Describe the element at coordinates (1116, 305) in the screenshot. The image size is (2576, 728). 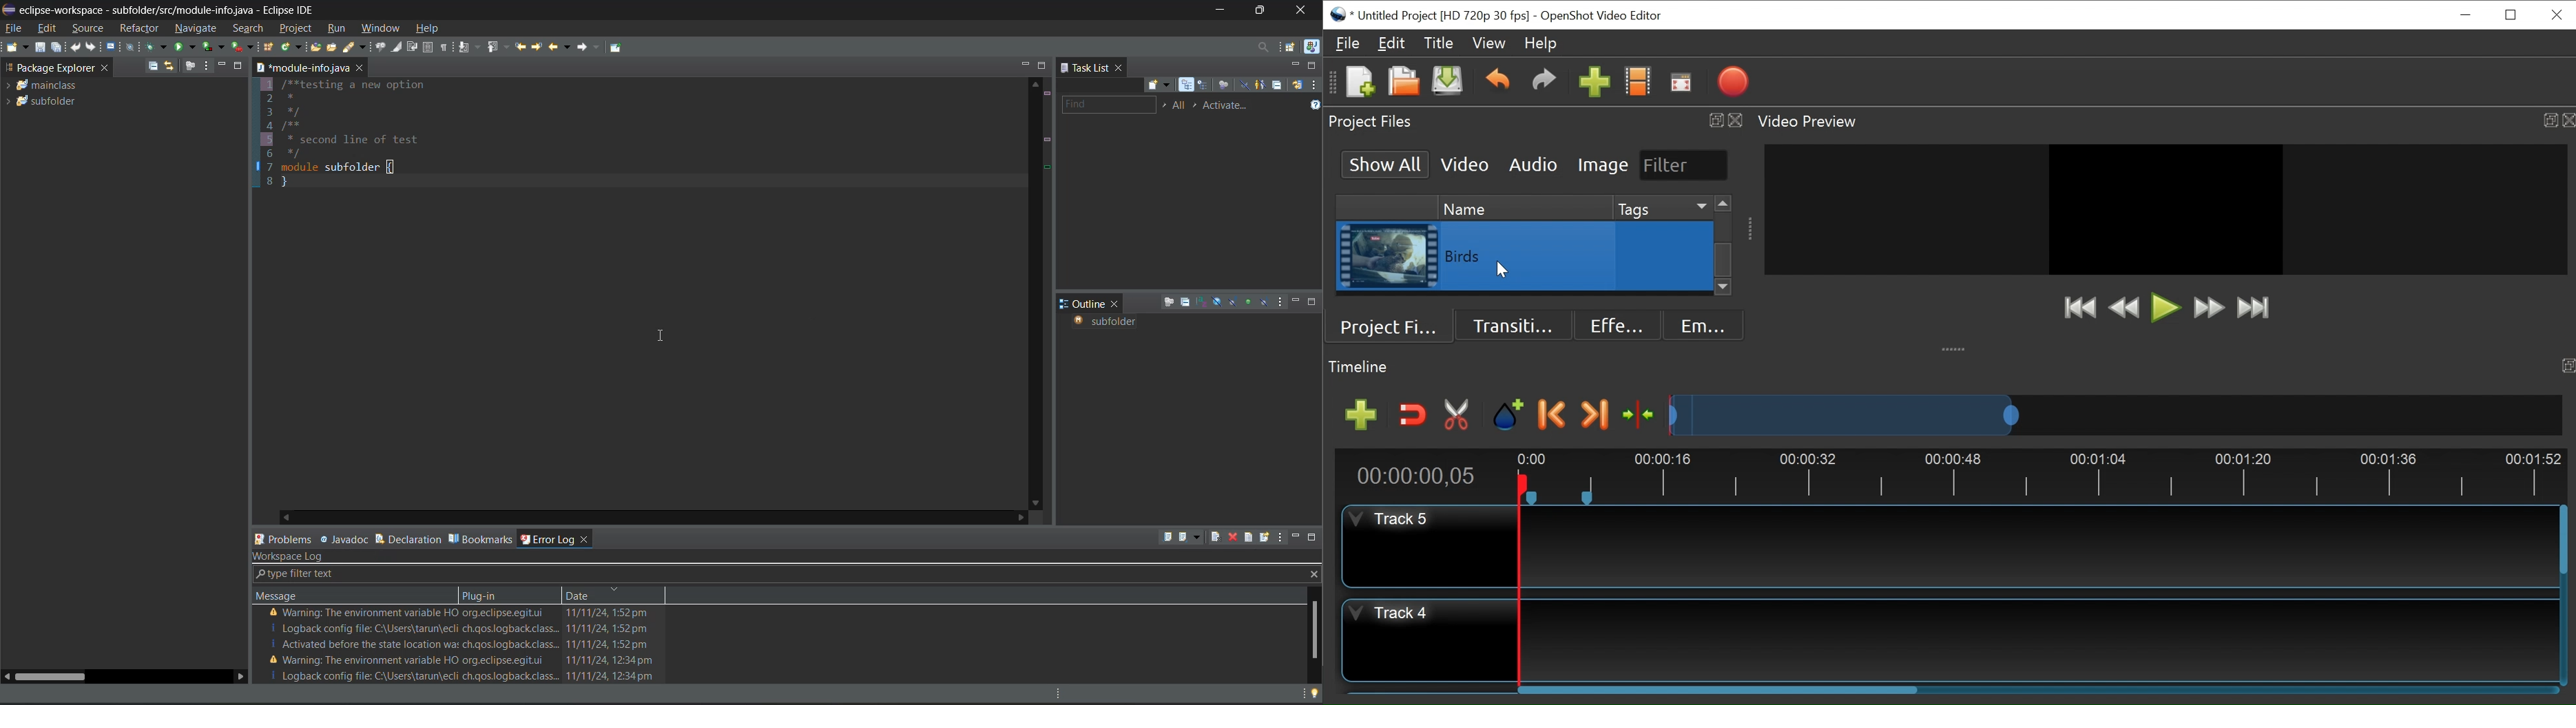
I see `close` at that location.